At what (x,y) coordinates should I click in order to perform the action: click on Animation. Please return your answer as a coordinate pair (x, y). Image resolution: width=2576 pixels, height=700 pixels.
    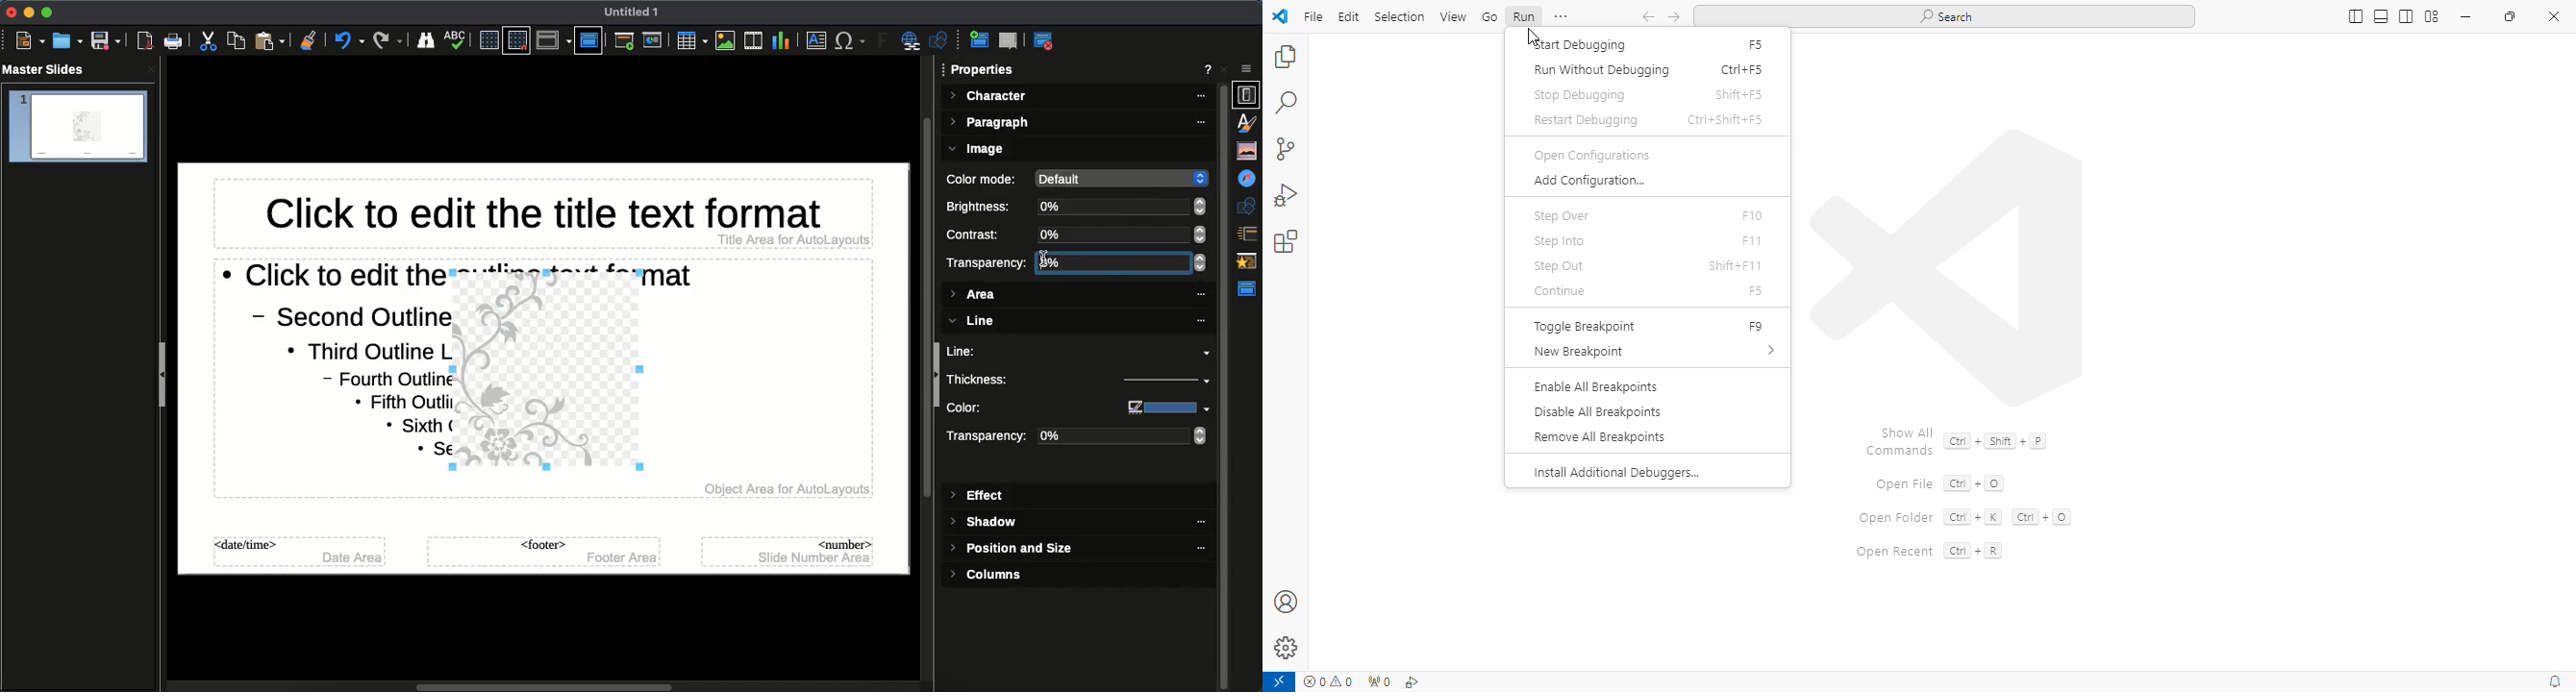
    Looking at the image, I should click on (1249, 263).